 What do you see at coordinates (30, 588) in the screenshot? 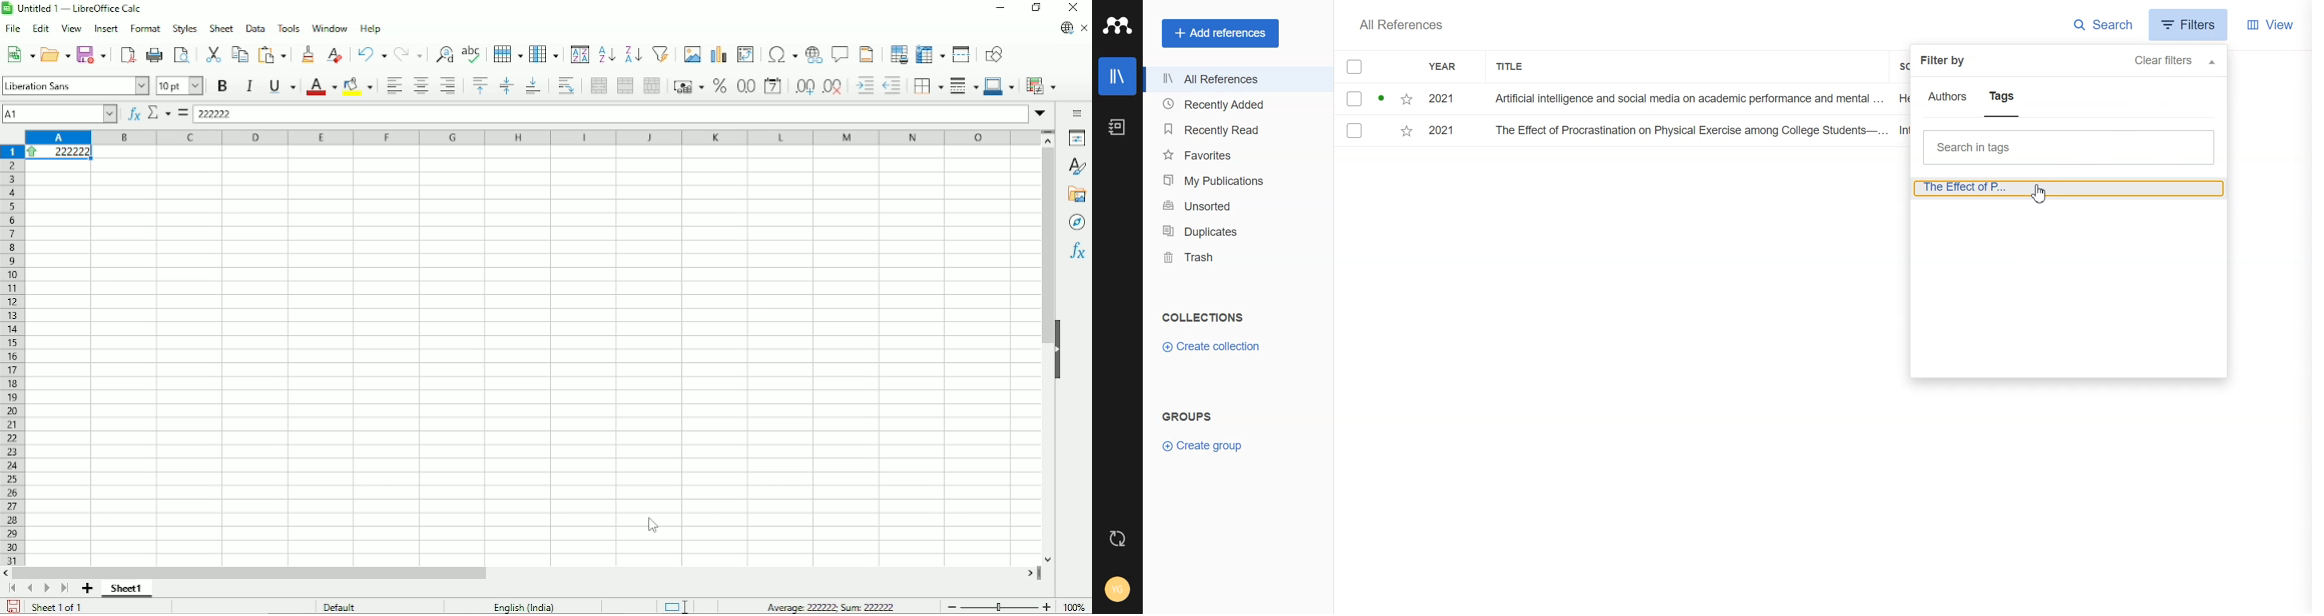
I see `Scroll to previous page` at bounding box center [30, 588].